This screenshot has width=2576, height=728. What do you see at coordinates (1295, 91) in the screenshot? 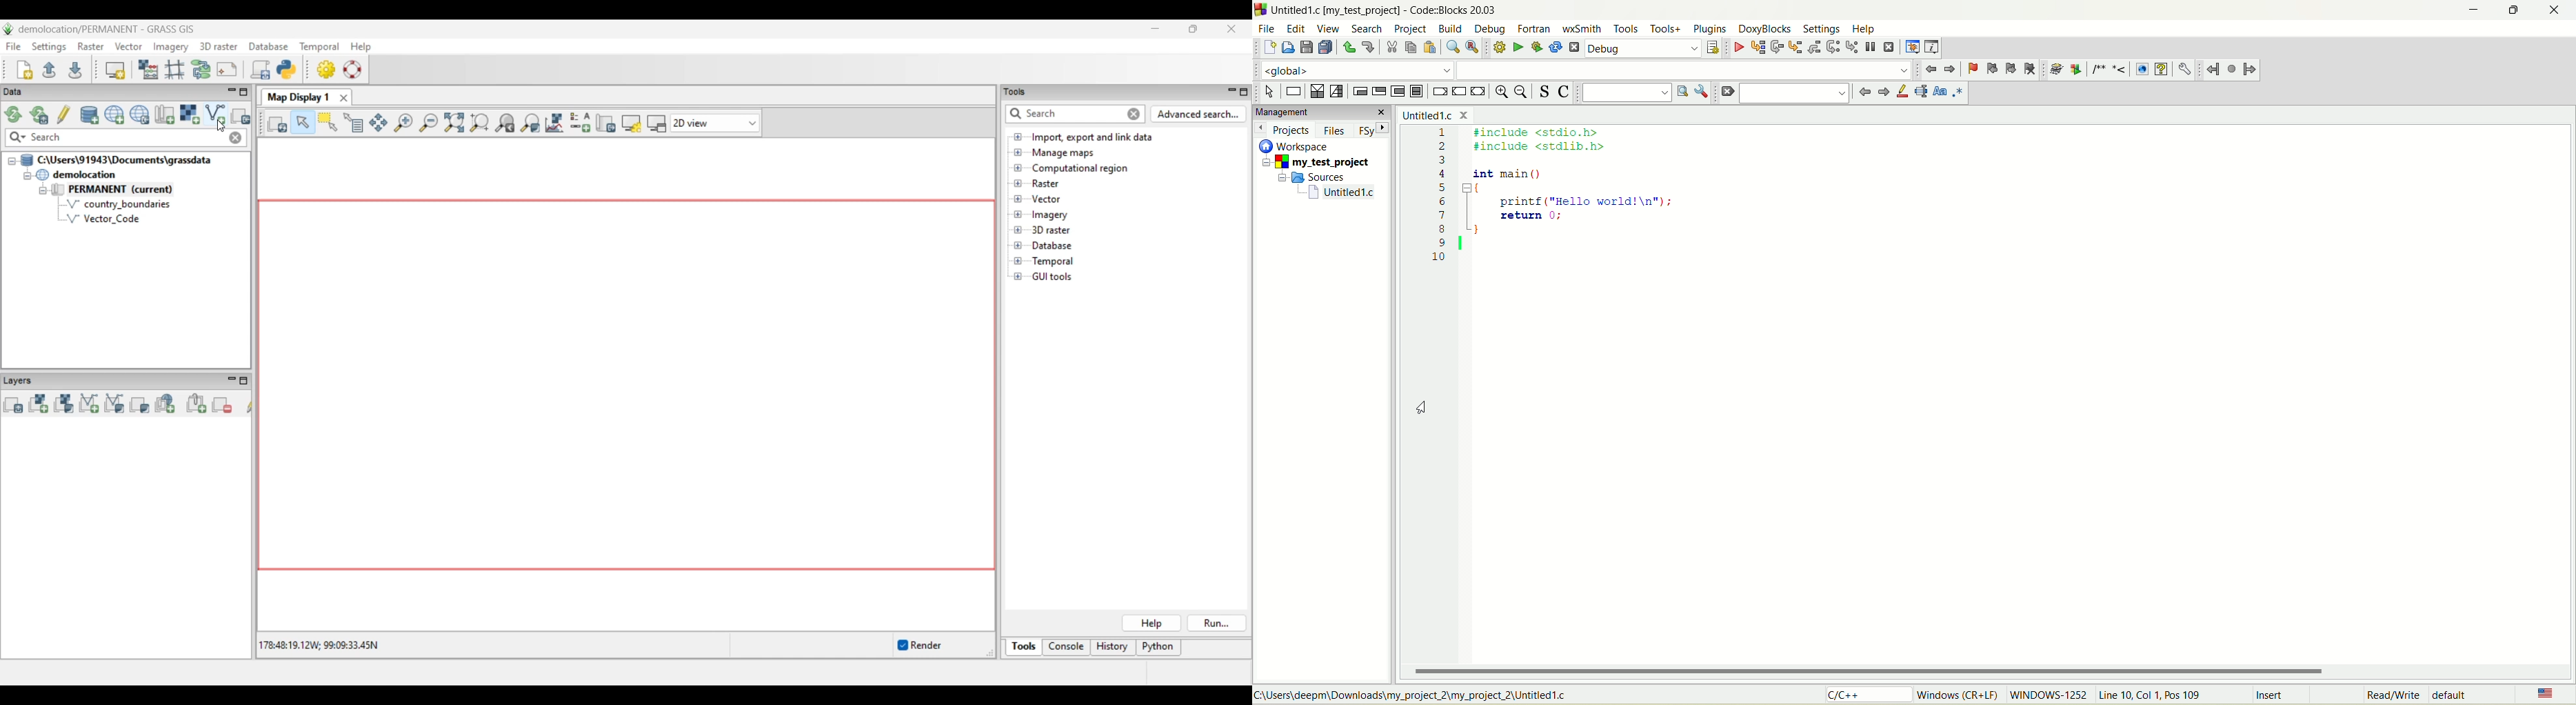
I see `instruction` at bounding box center [1295, 91].